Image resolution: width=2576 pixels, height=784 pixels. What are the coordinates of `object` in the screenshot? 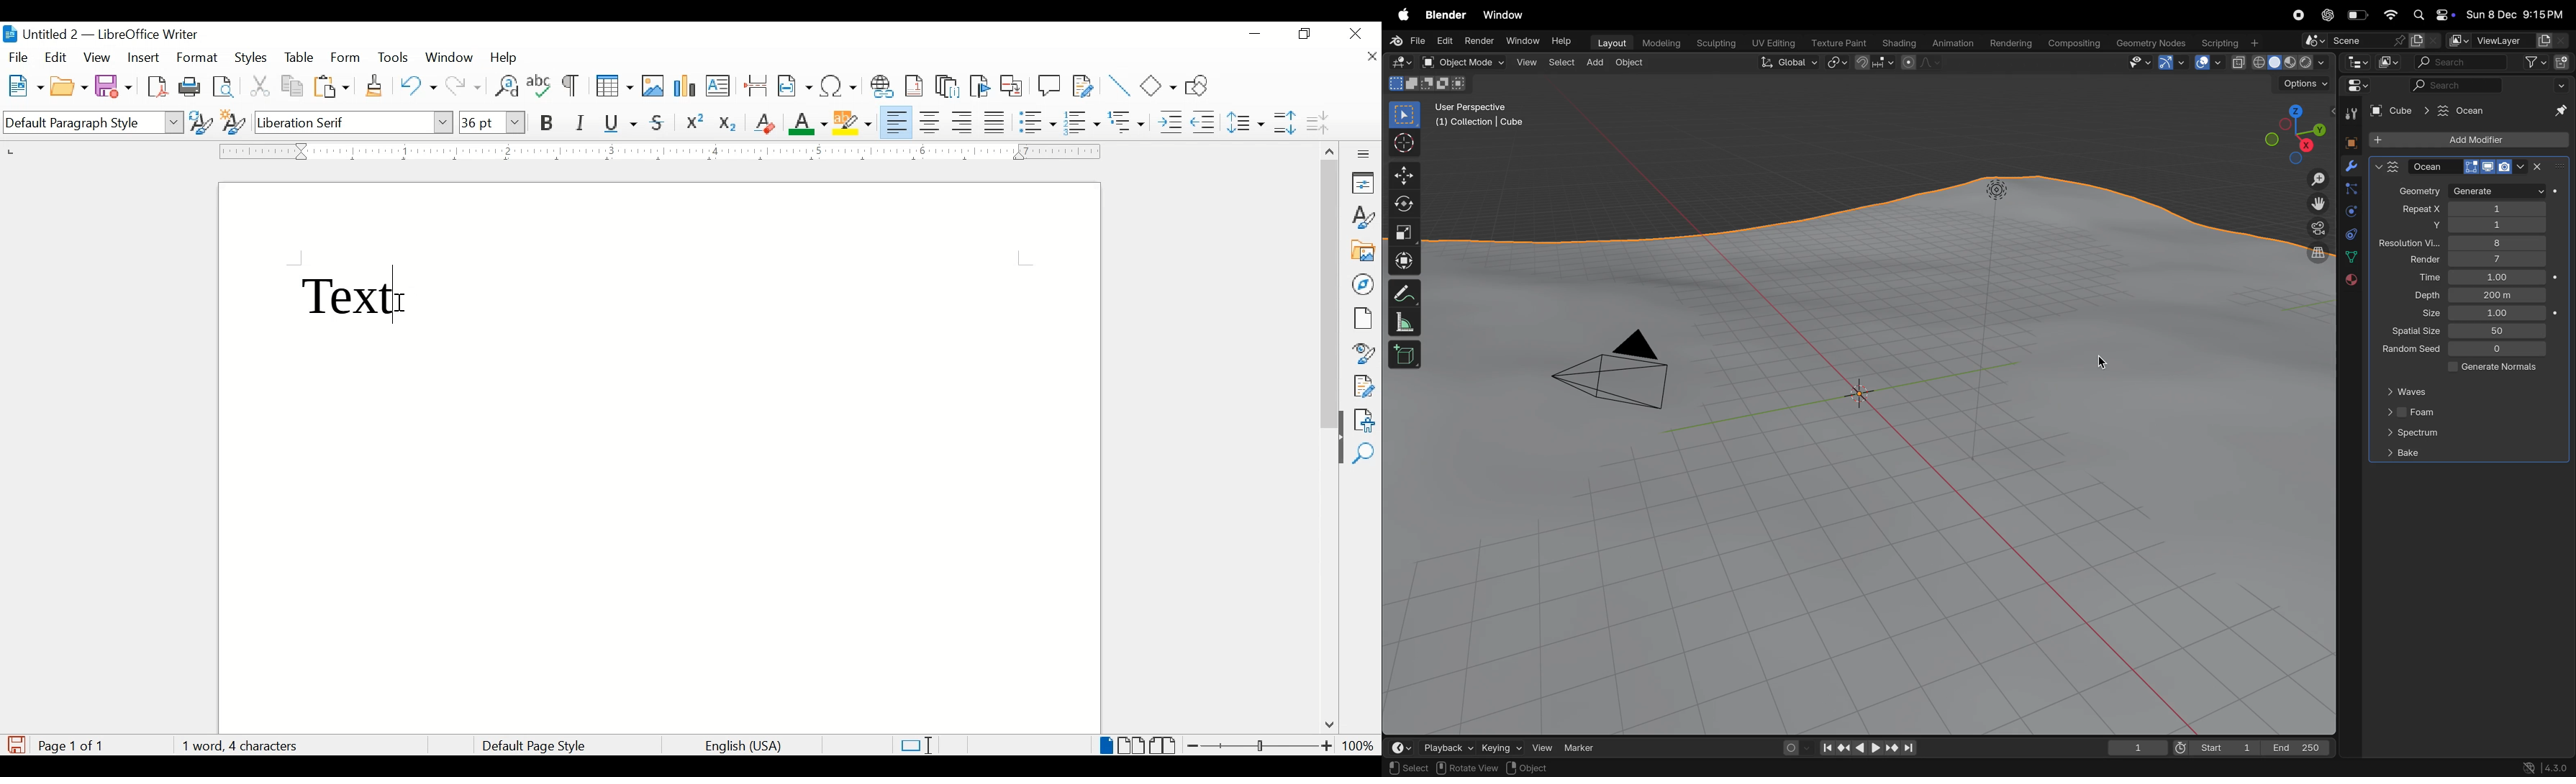 It's located at (1634, 64).